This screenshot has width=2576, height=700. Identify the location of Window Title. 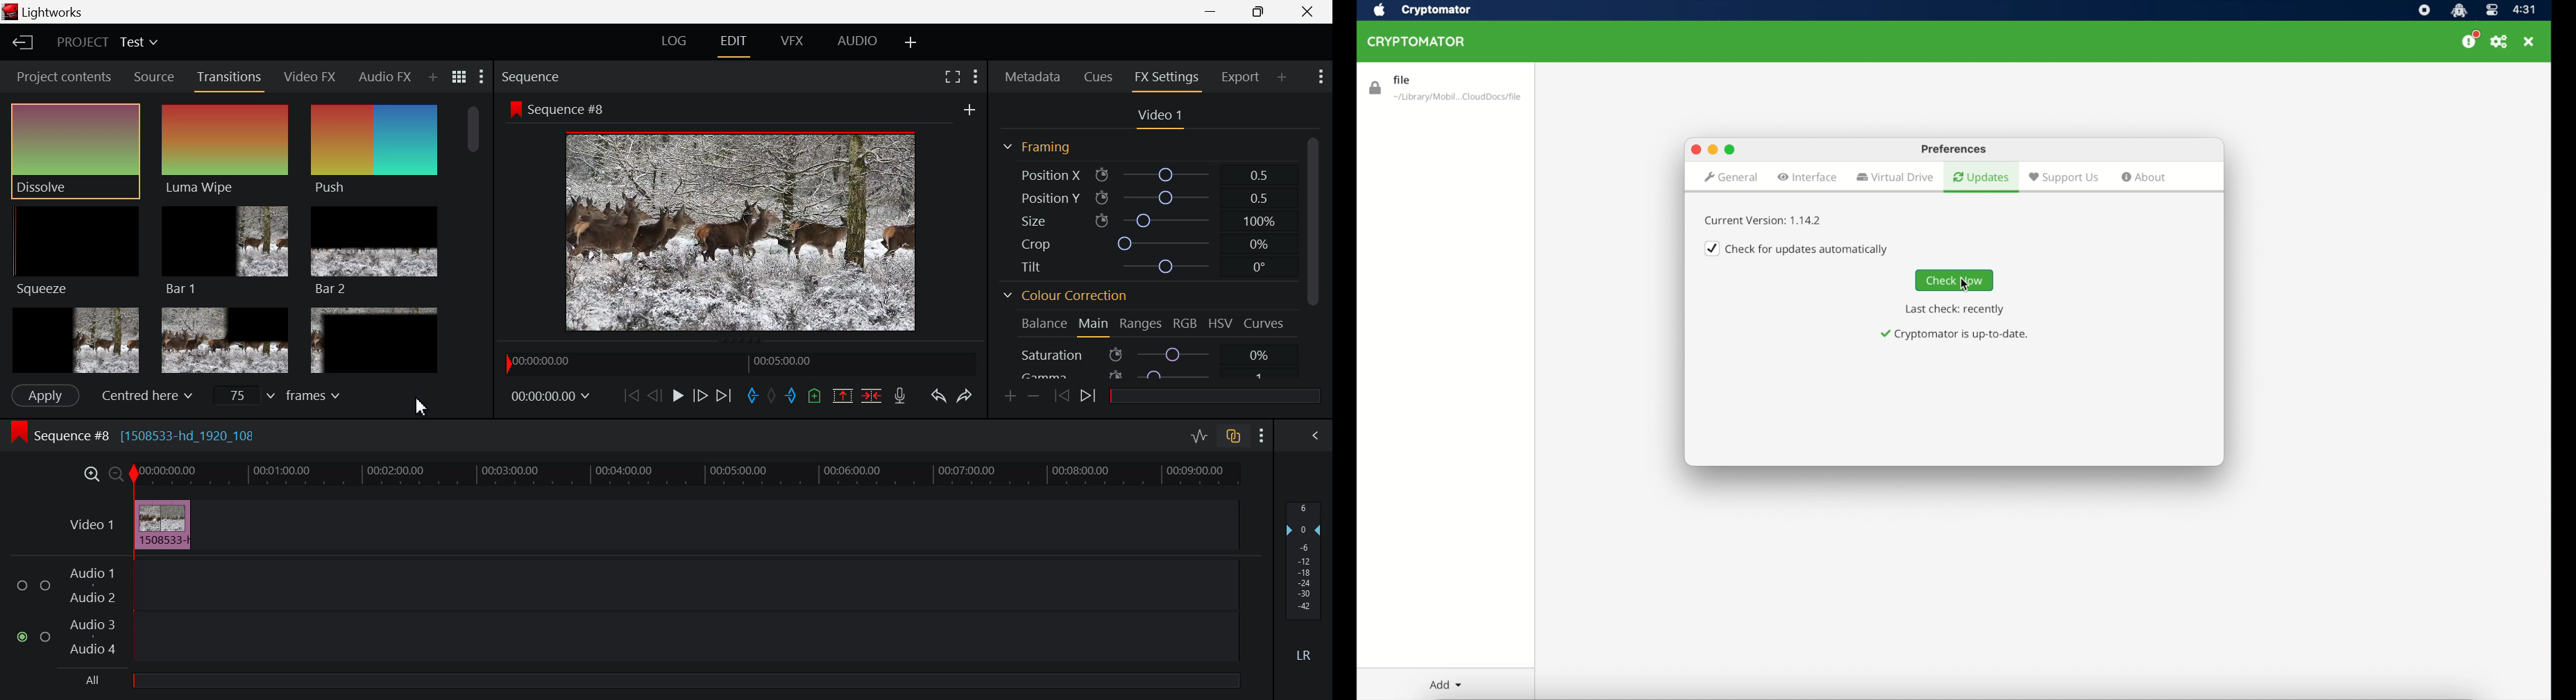
(42, 12).